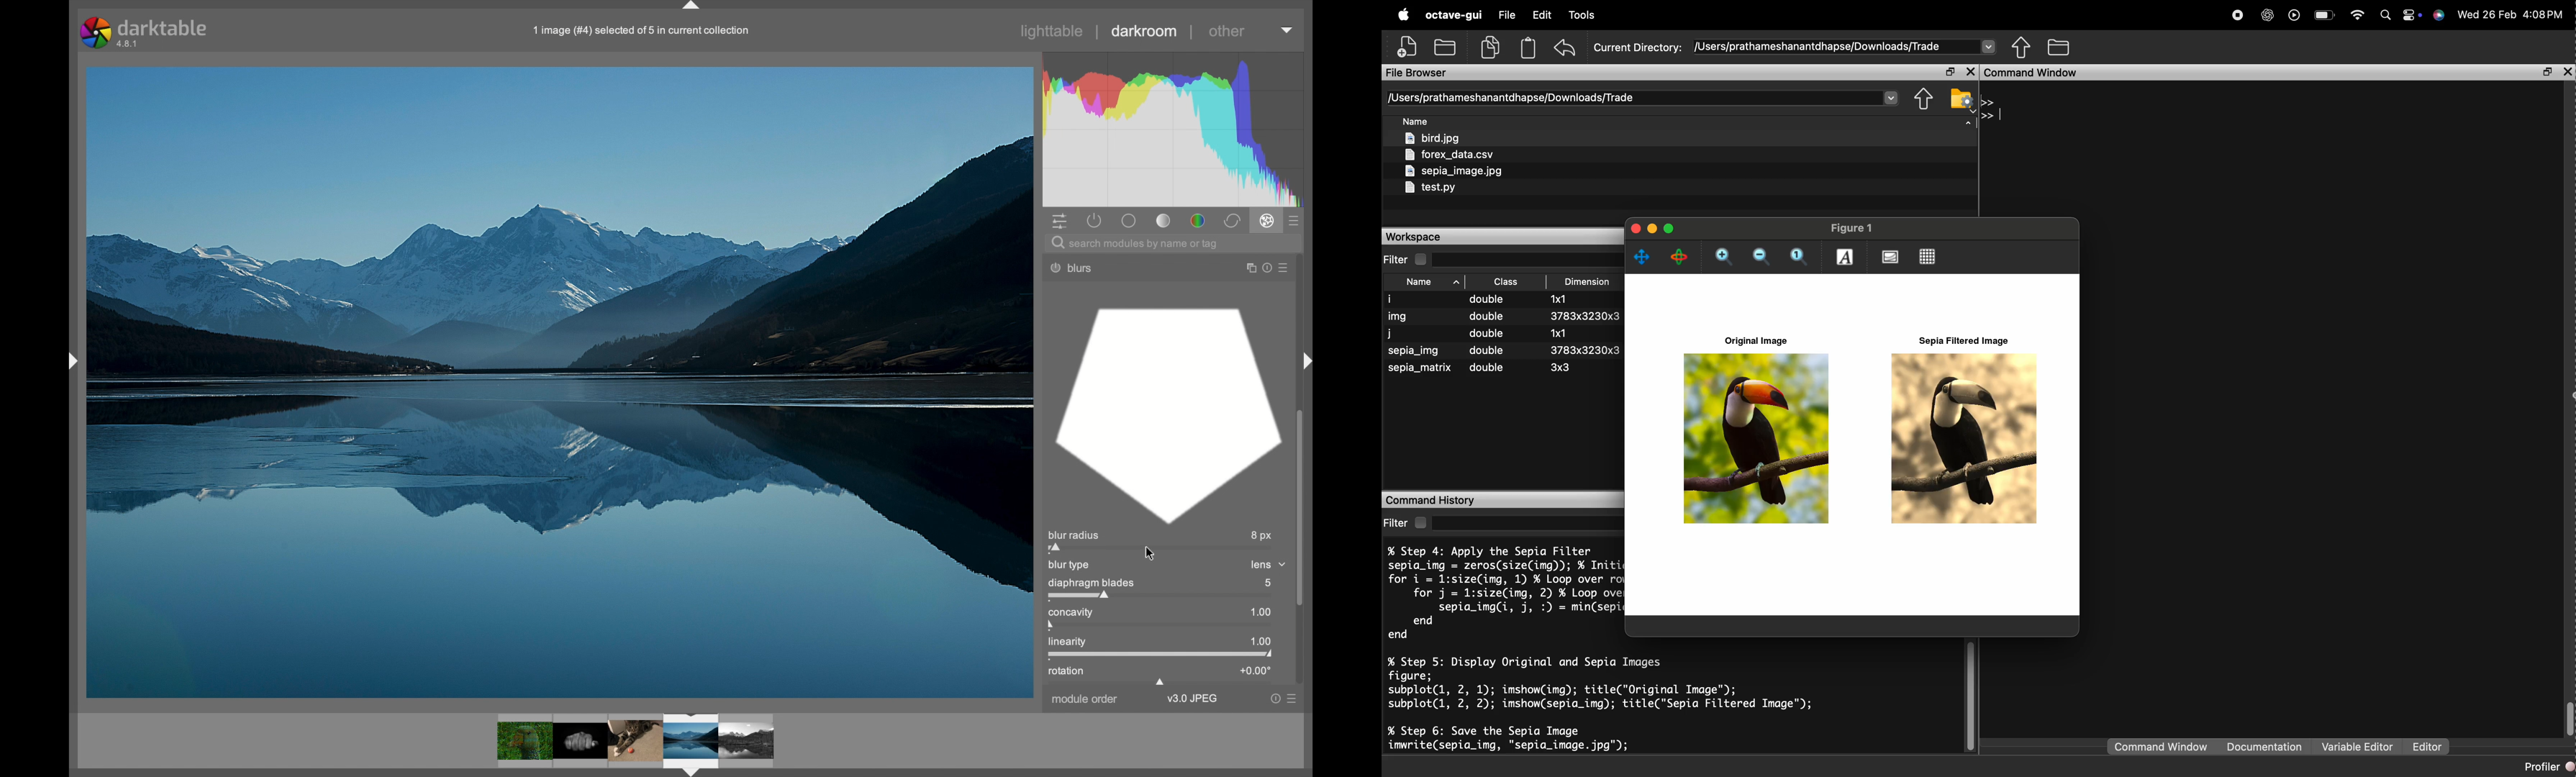  I want to click on color, so click(1197, 220).